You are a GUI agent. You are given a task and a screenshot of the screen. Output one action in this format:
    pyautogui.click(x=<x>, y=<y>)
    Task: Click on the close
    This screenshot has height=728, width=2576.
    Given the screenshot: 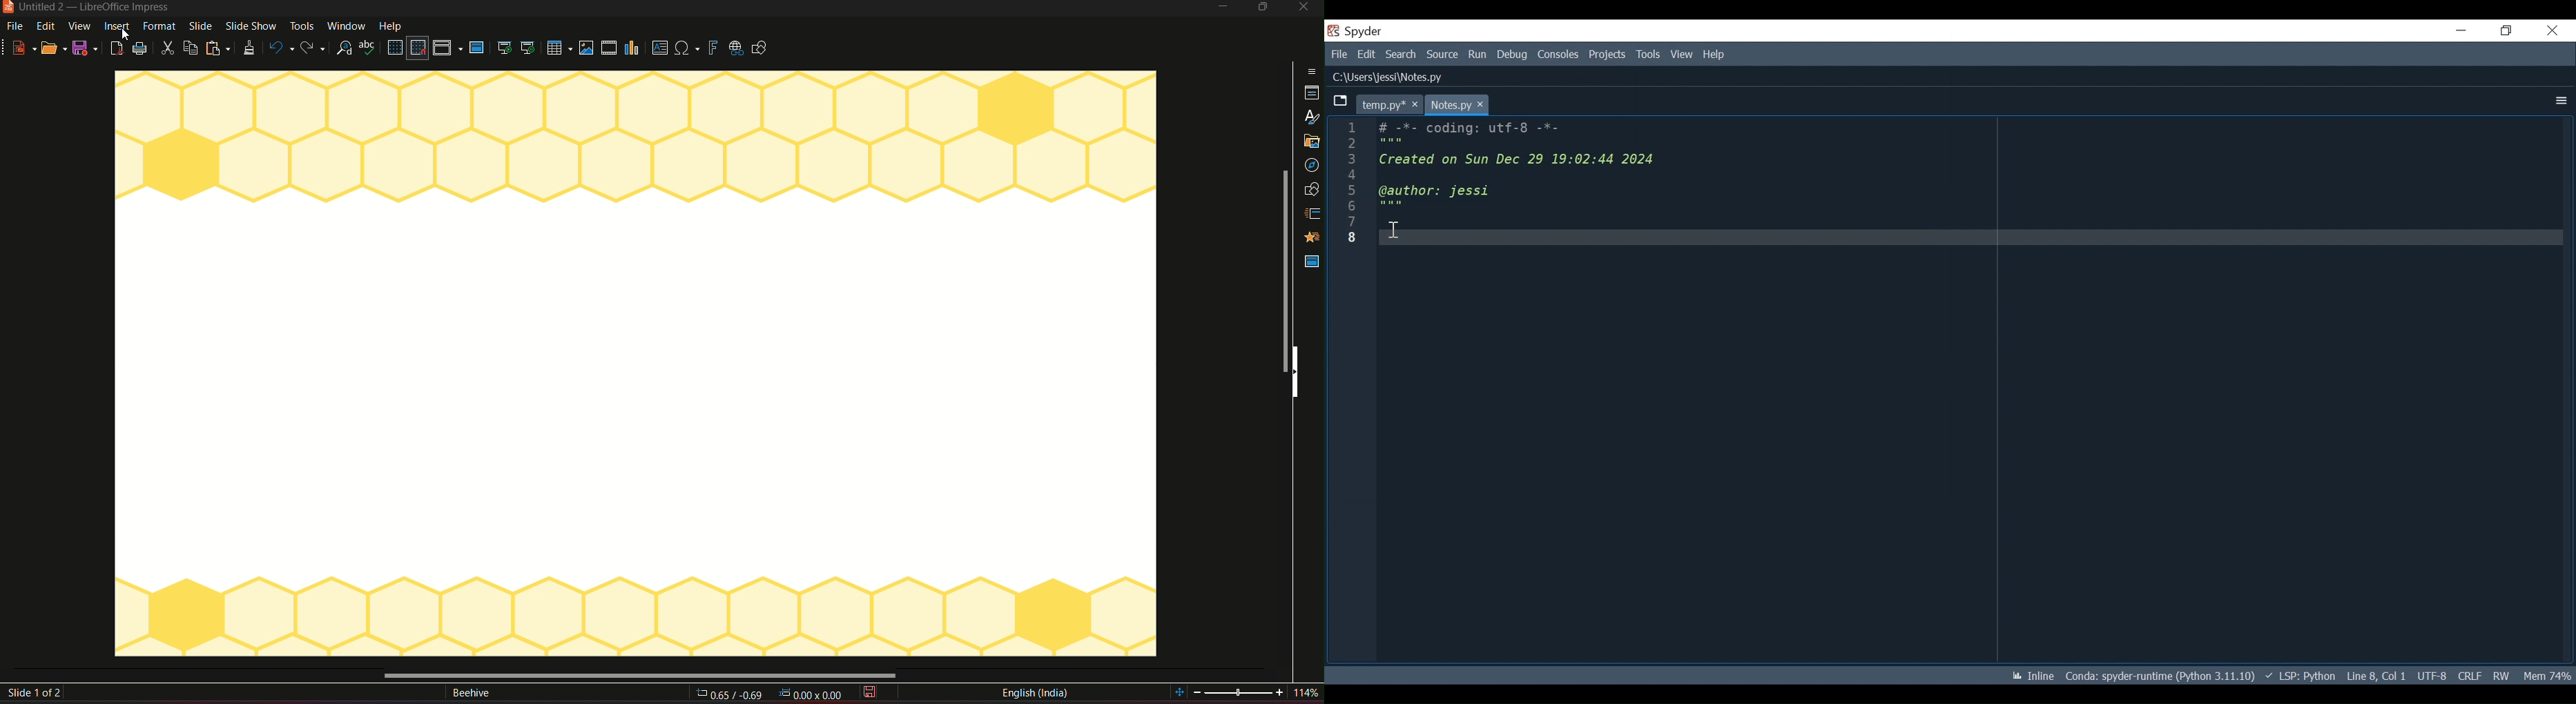 What is the action you would take?
    pyautogui.click(x=1303, y=8)
    